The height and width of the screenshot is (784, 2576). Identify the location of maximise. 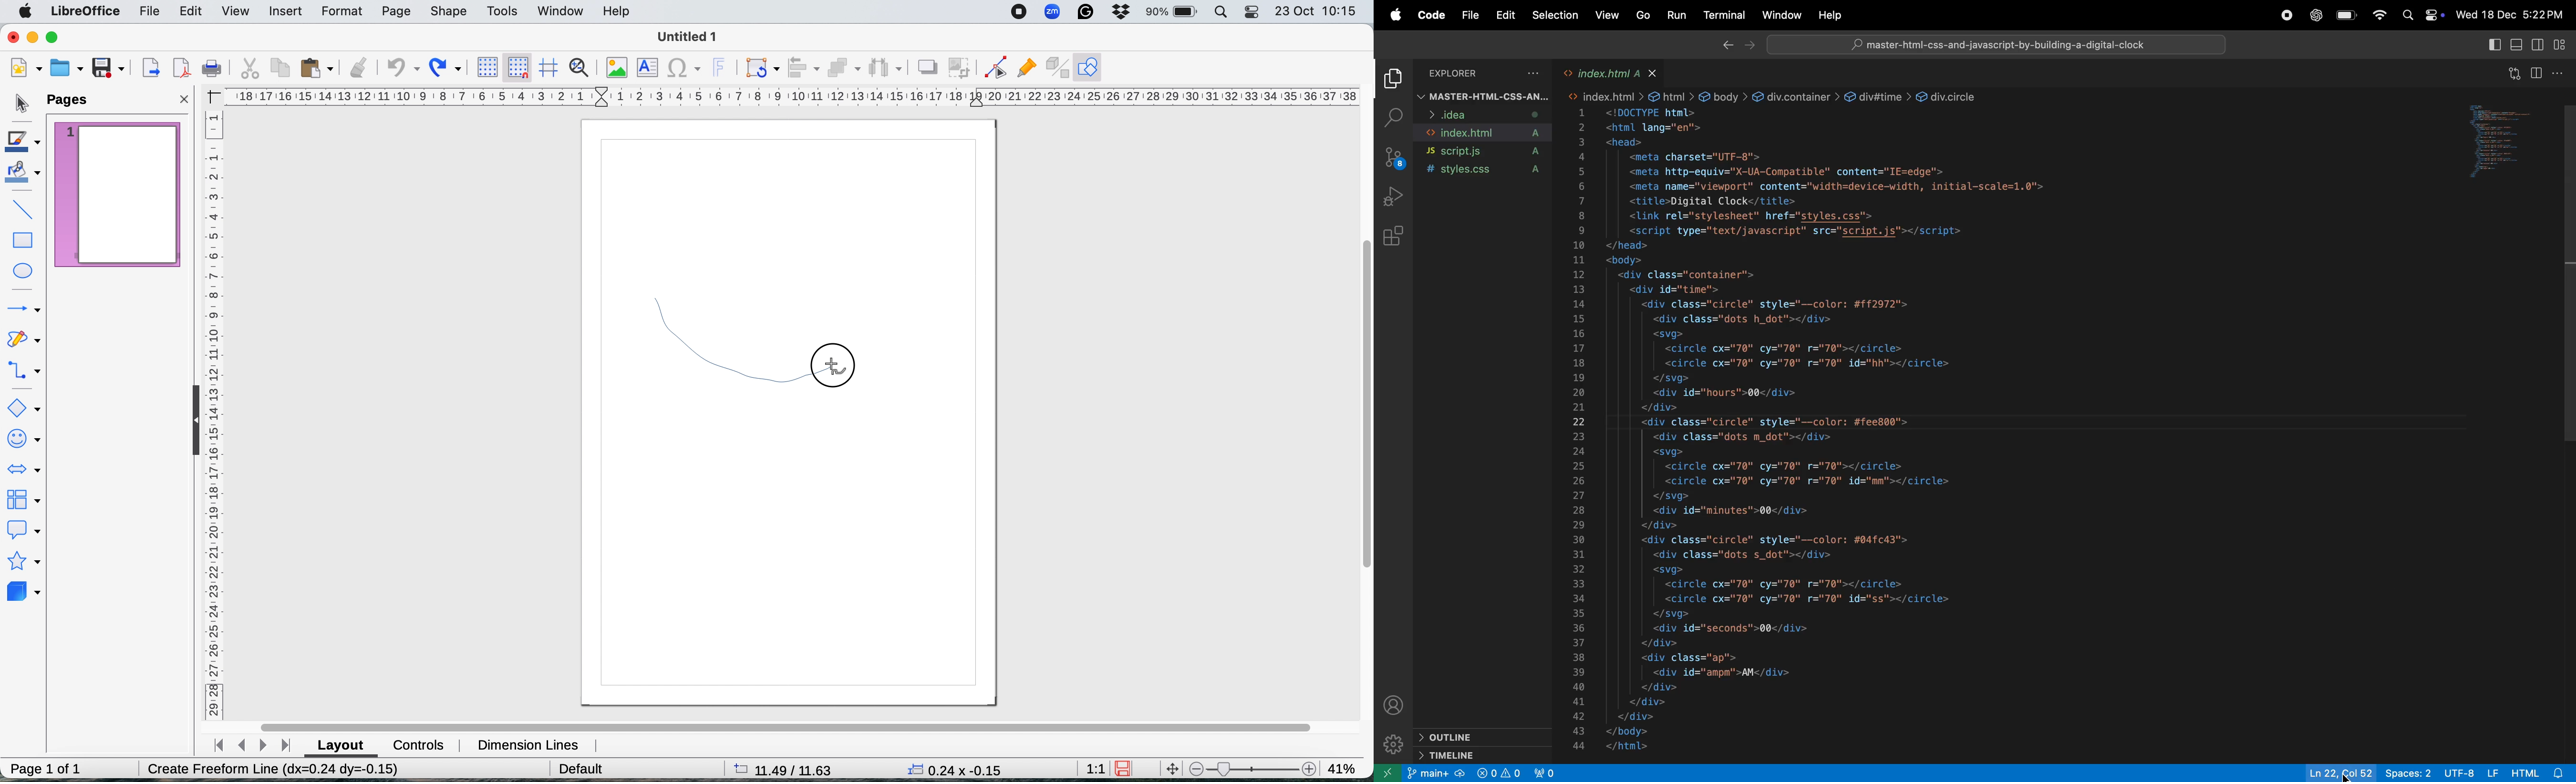
(52, 37).